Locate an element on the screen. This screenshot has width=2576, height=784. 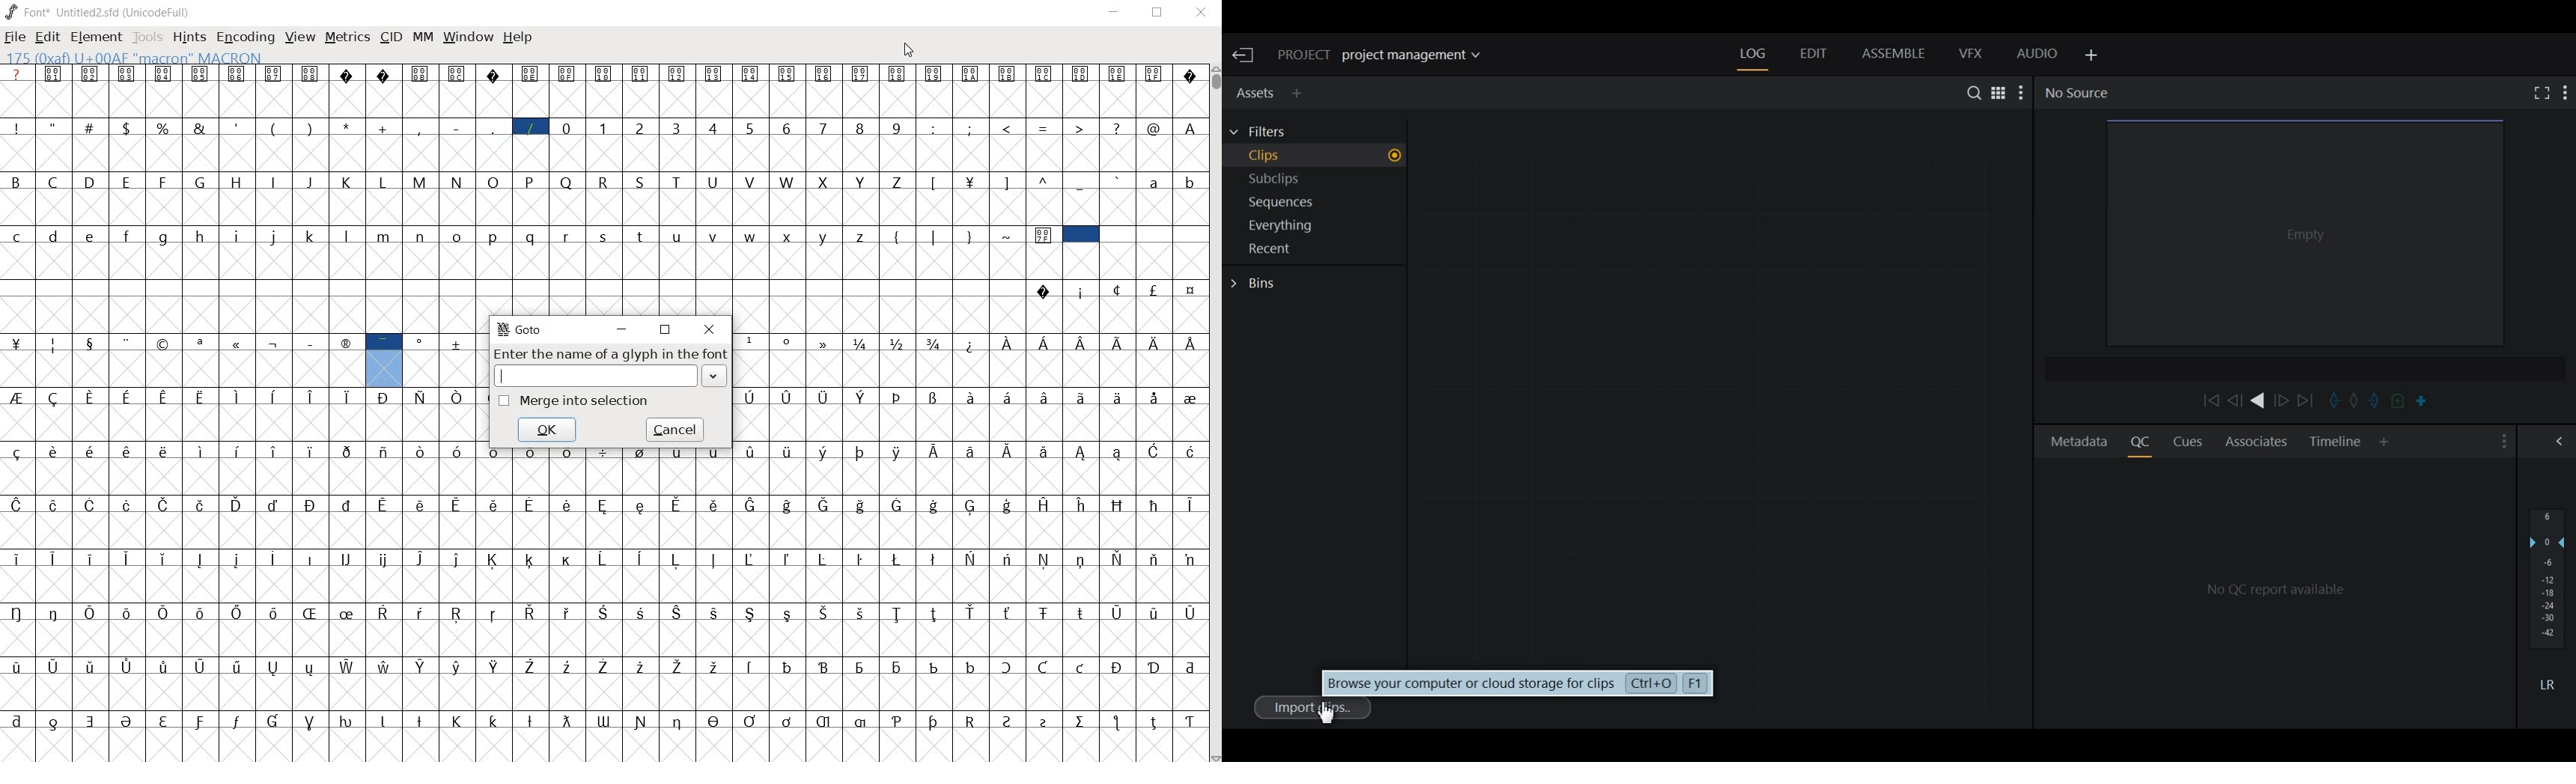
Cues is located at coordinates (2189, 442).